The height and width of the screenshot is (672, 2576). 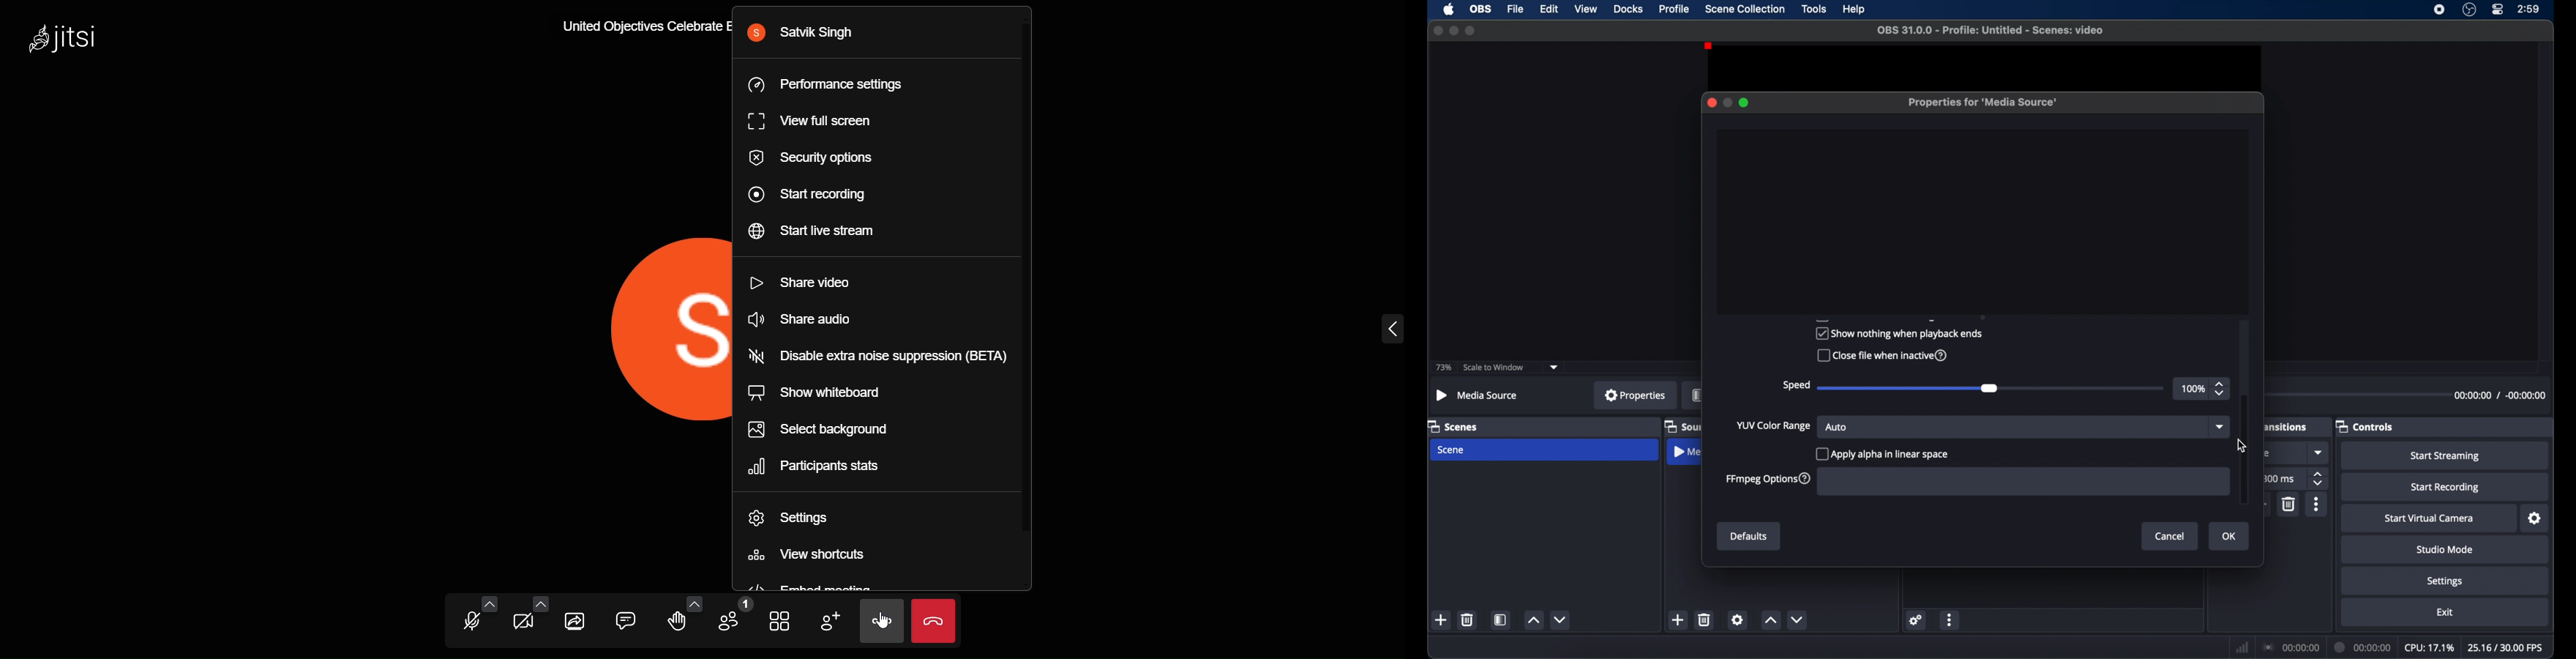 What do you see at coordinates (733, 619) in the screenshot?
I see `number of pparticipants` at bounding box center [733, 619].